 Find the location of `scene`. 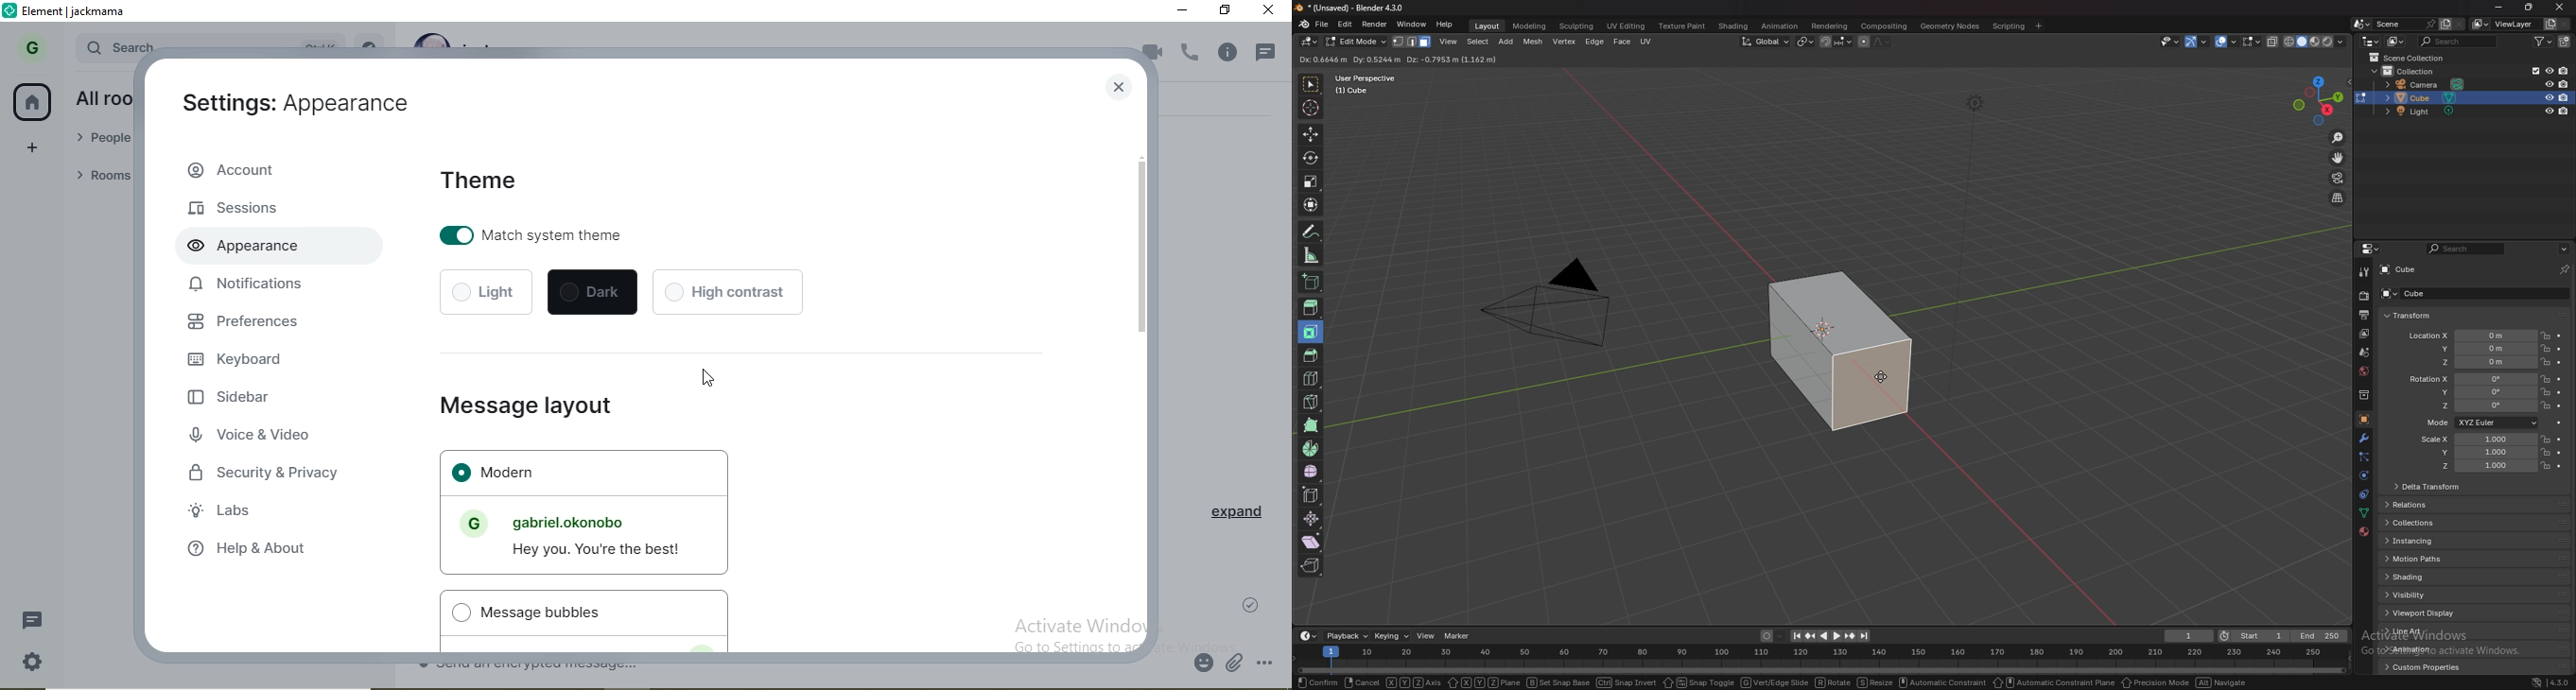

scene is located at coordinates (2363, 352).